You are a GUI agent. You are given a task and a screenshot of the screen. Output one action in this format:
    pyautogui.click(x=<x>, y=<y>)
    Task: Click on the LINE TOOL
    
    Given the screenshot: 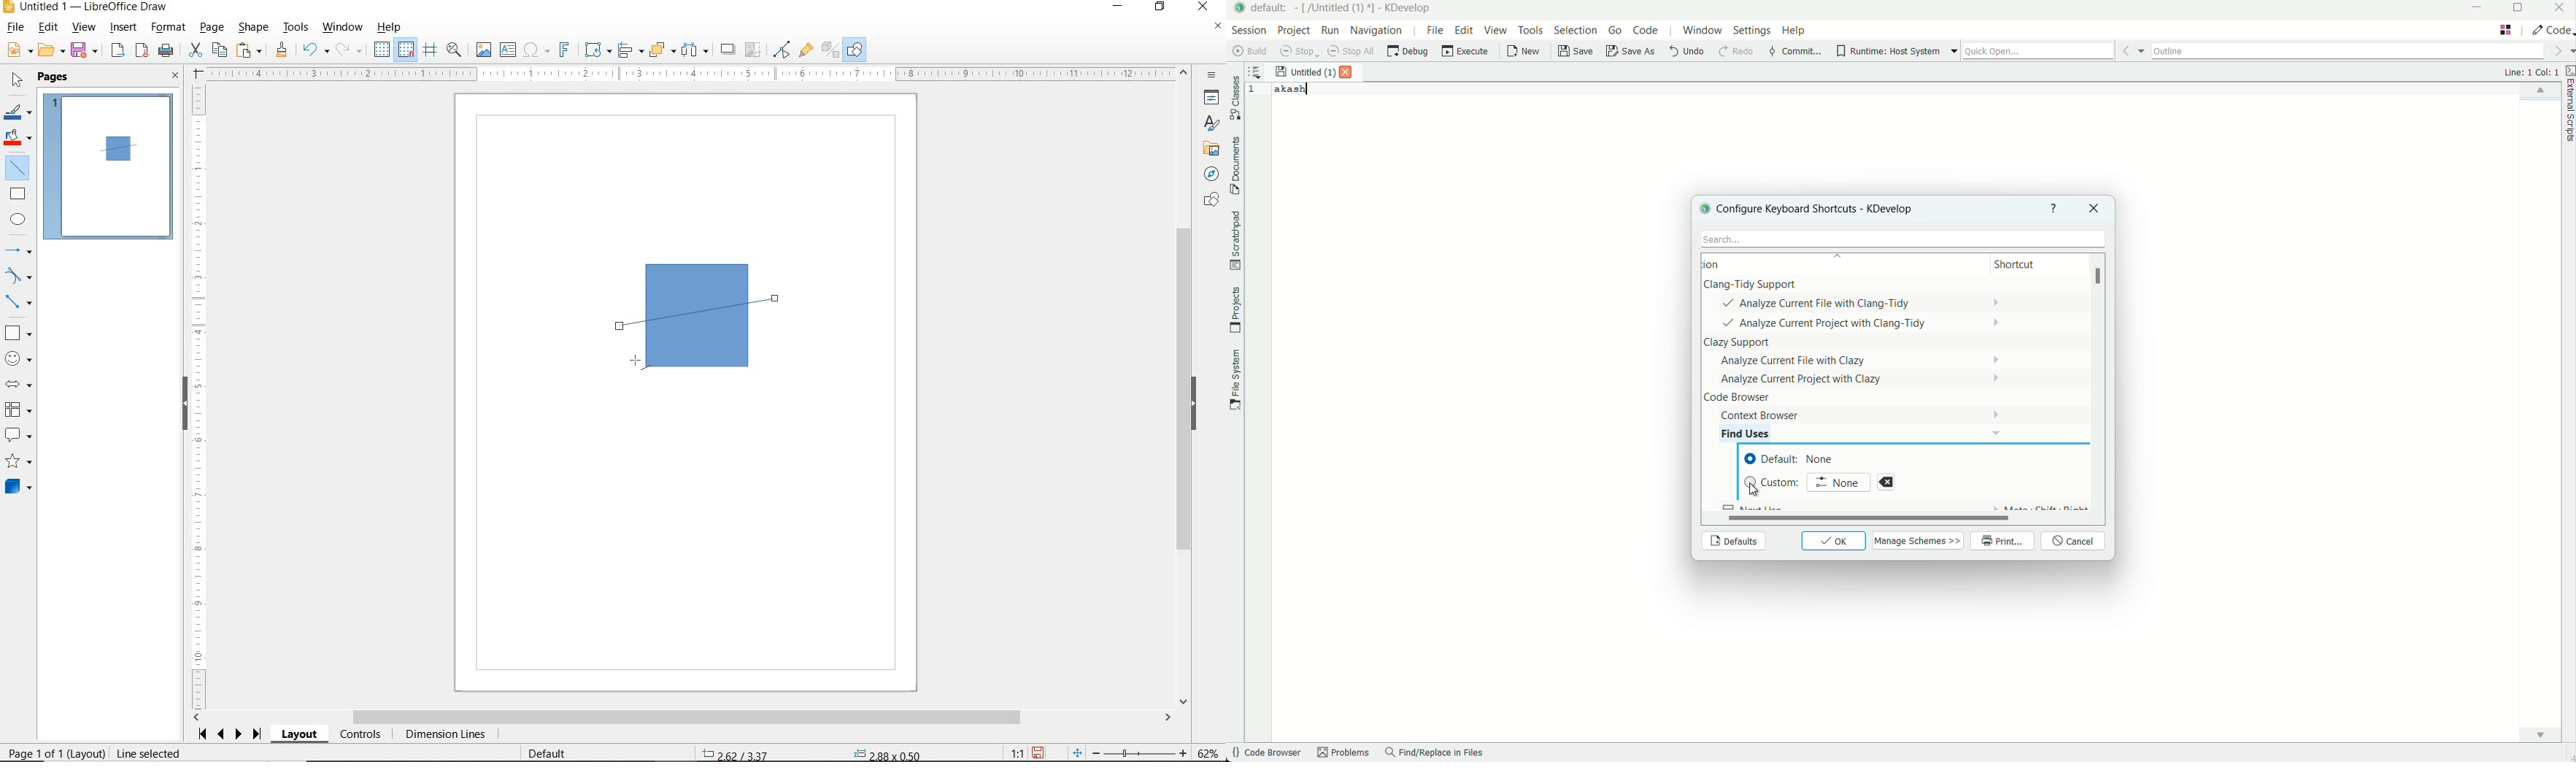 What is the action you would take?
    pyautogui.click(x=623, y=328)
    